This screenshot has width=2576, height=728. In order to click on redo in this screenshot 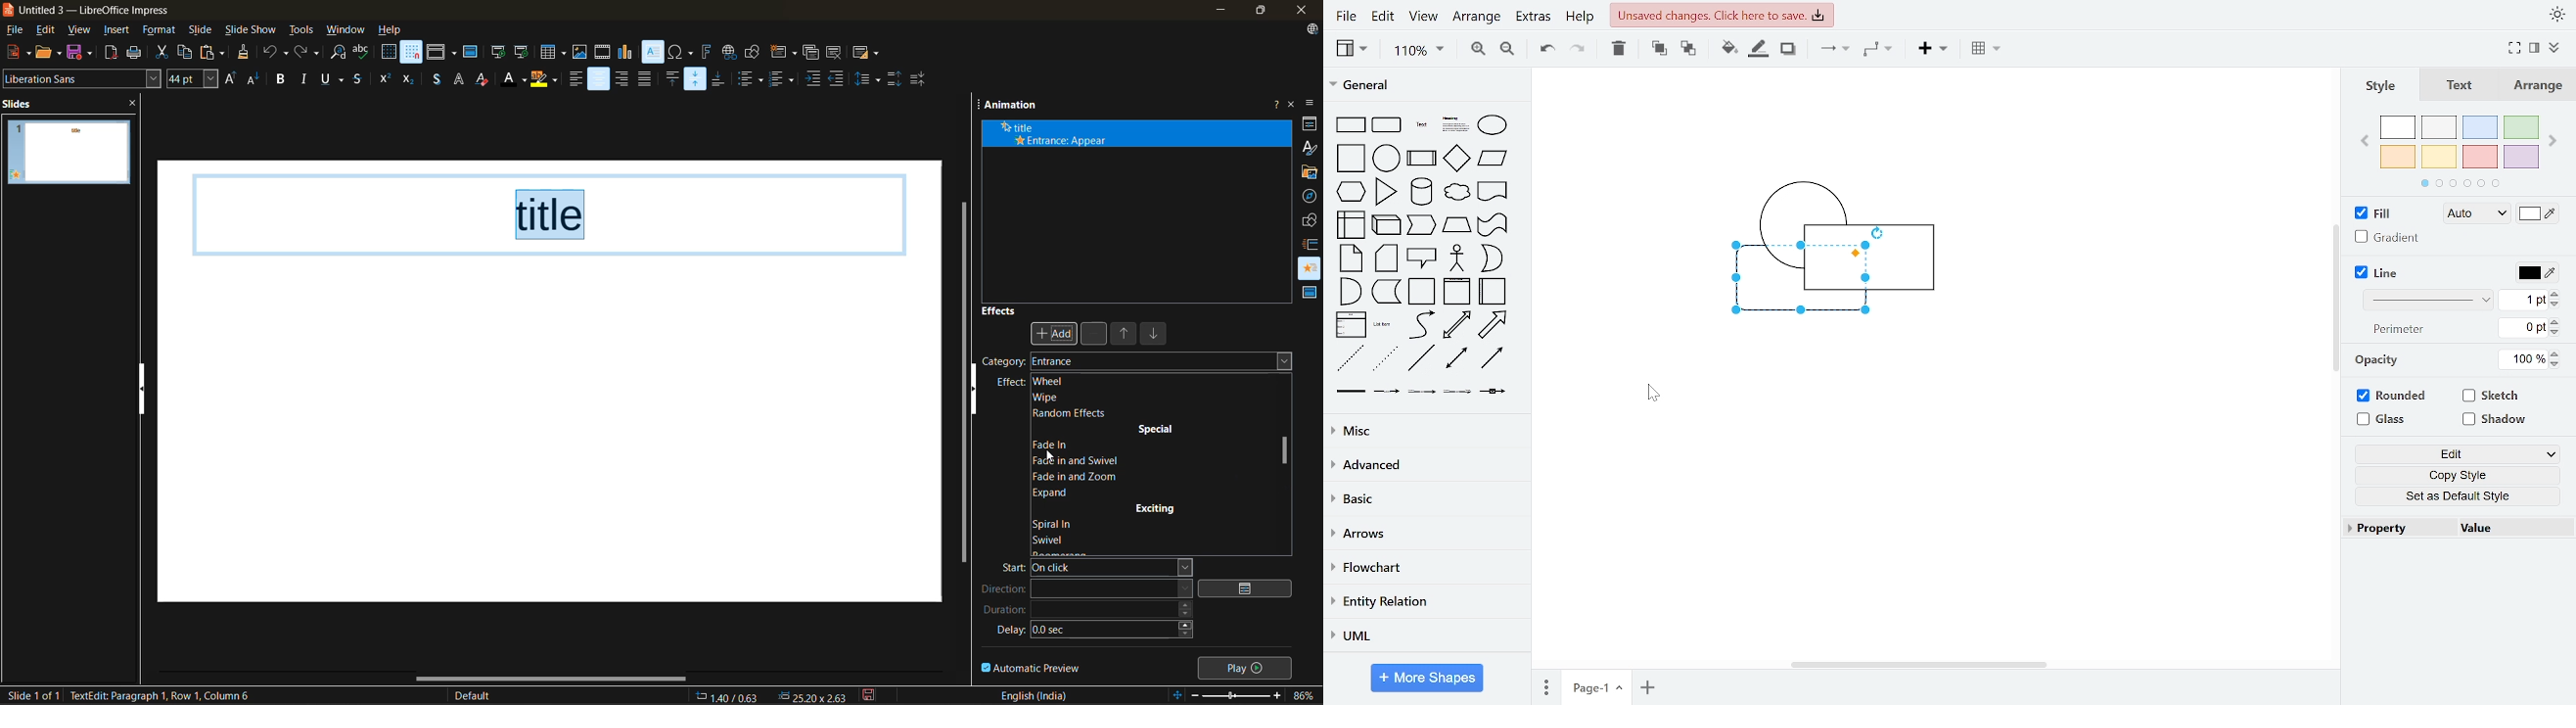, I will do `click(1577, 51)`.